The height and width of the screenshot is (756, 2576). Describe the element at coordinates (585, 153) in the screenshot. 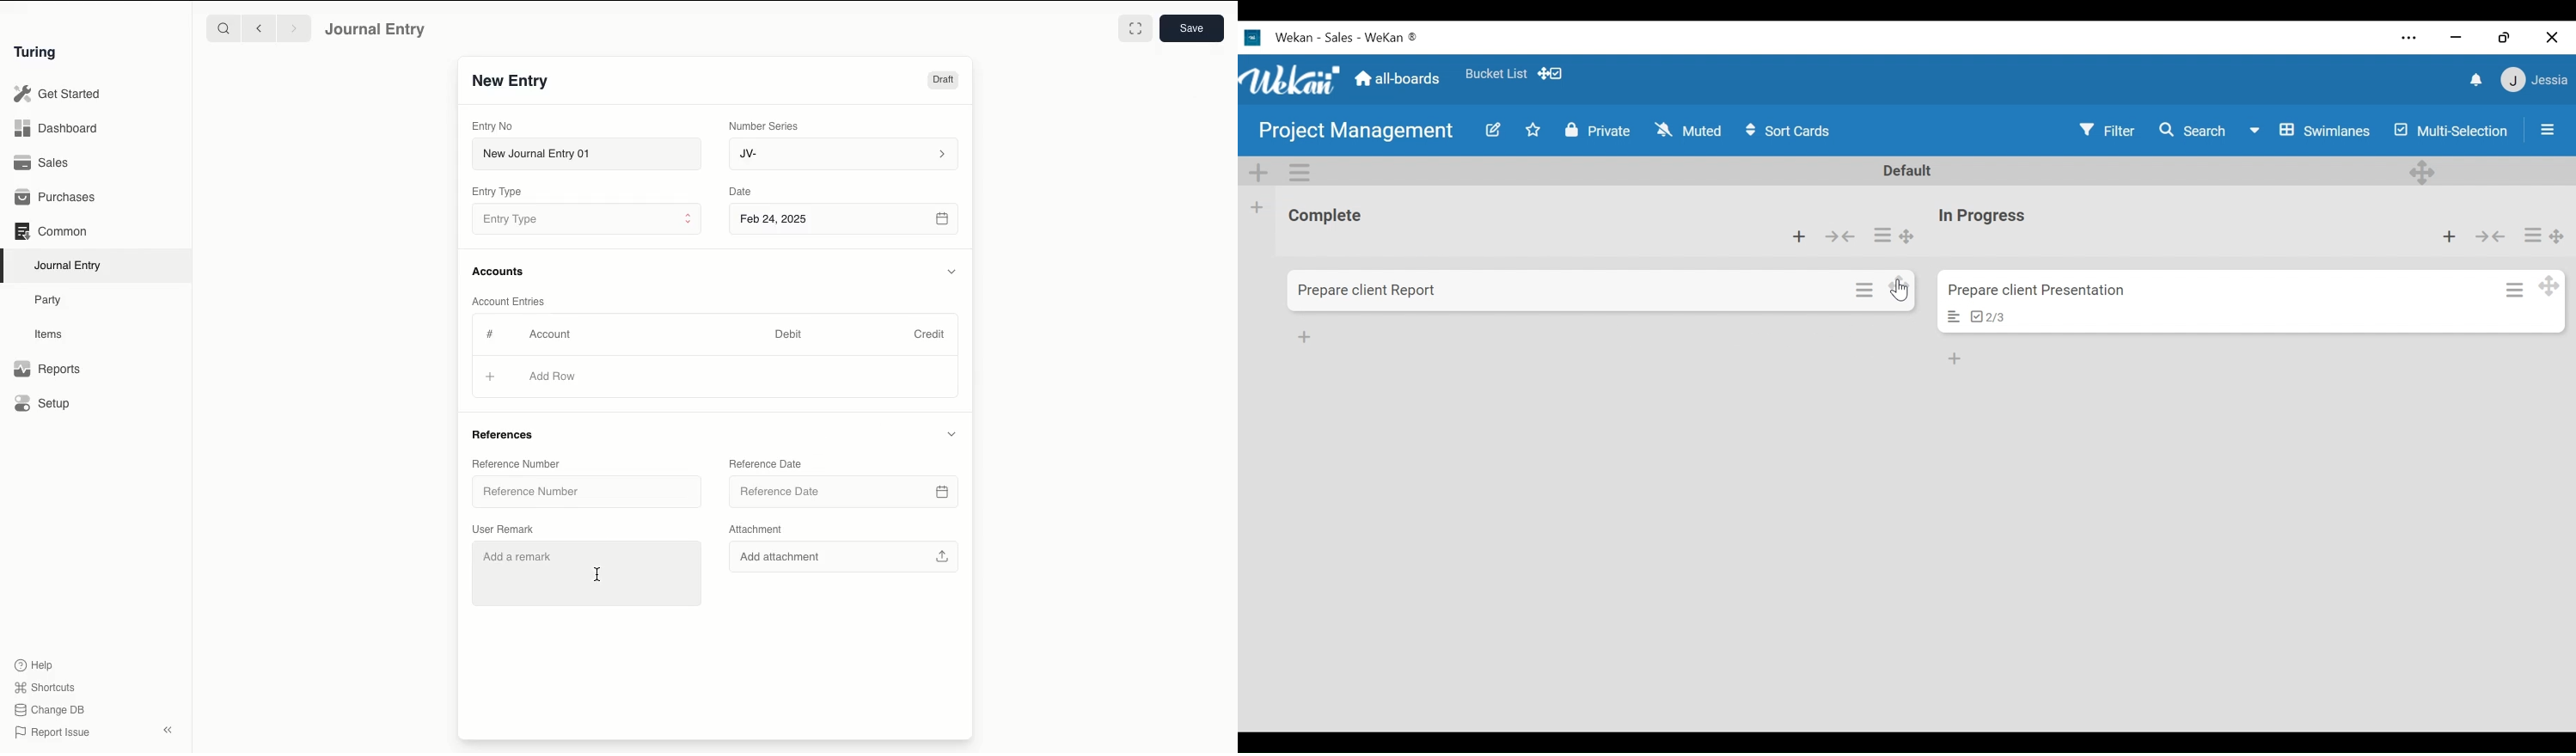

I see `New Journal Entry 01` at that location.